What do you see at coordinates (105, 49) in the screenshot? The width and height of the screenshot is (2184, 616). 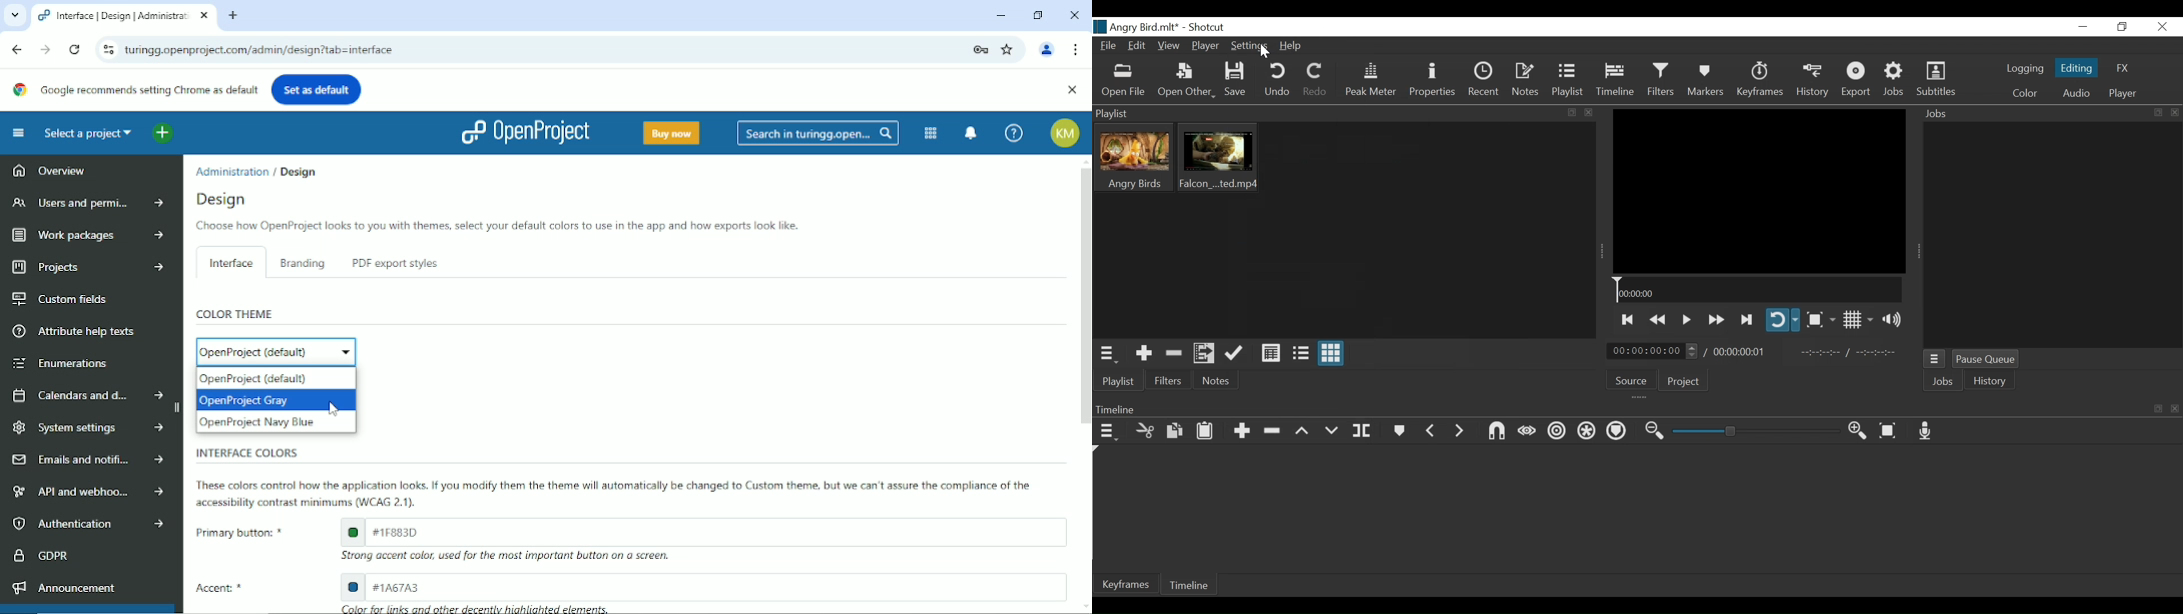 I see `View site information` at bounding box center [105, 49].